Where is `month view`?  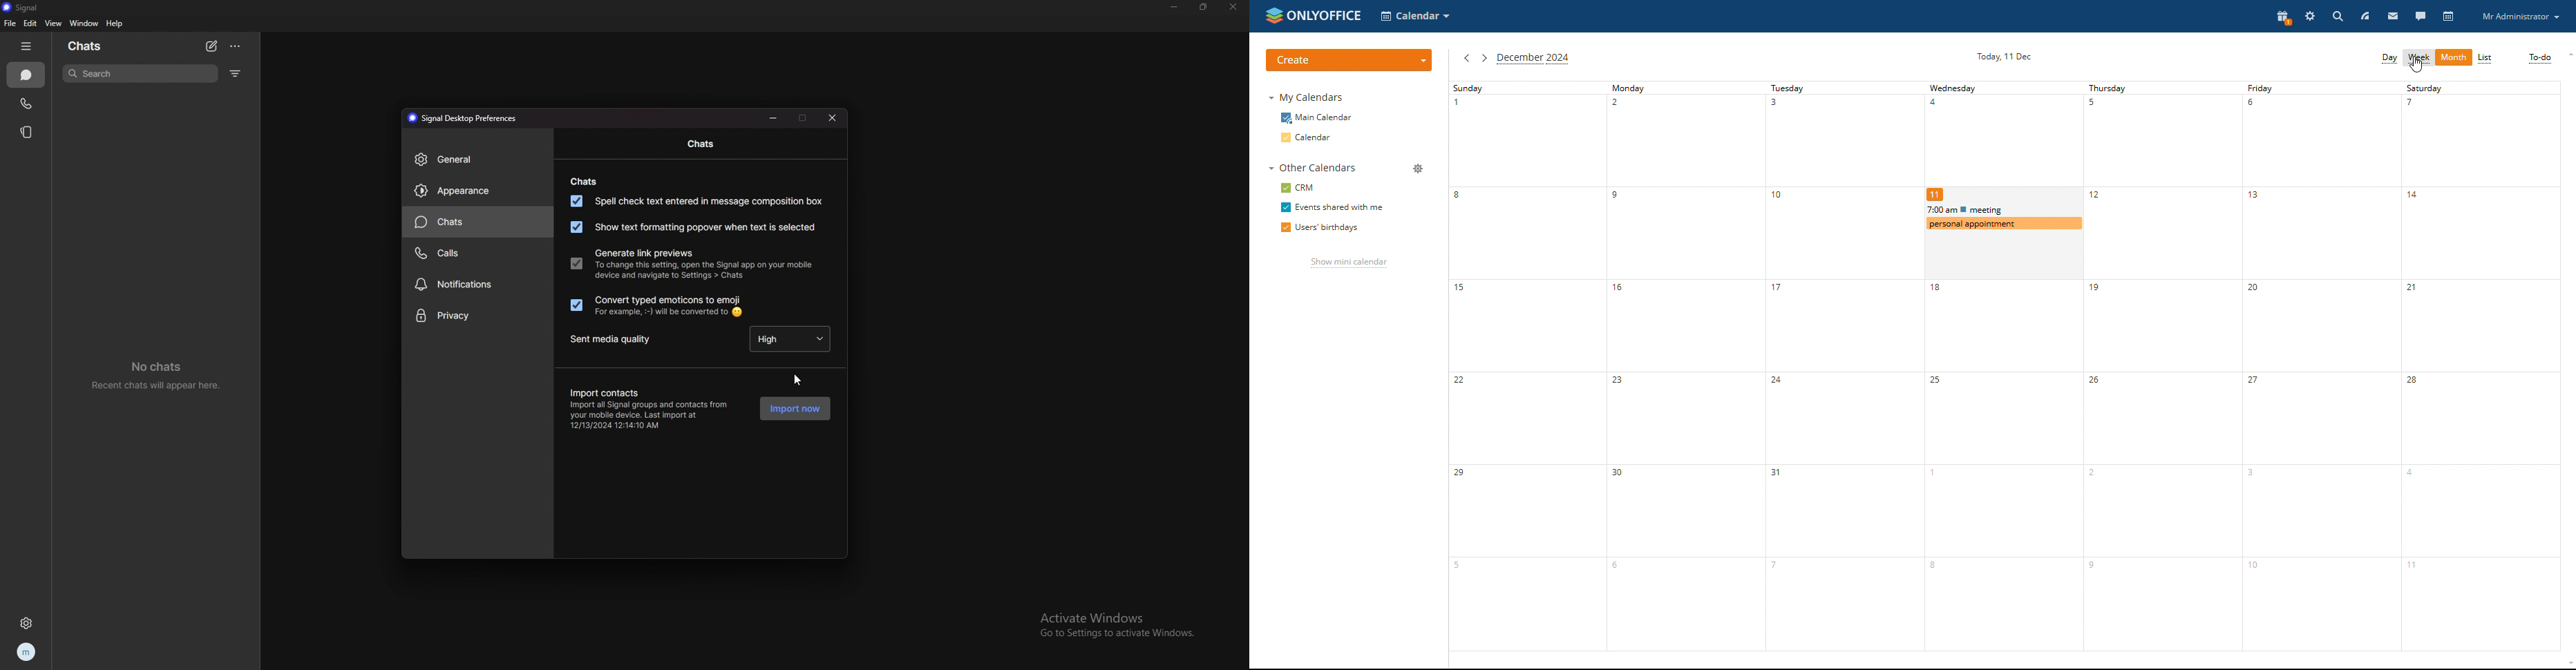 month view is located at coordinates (2453, 59).